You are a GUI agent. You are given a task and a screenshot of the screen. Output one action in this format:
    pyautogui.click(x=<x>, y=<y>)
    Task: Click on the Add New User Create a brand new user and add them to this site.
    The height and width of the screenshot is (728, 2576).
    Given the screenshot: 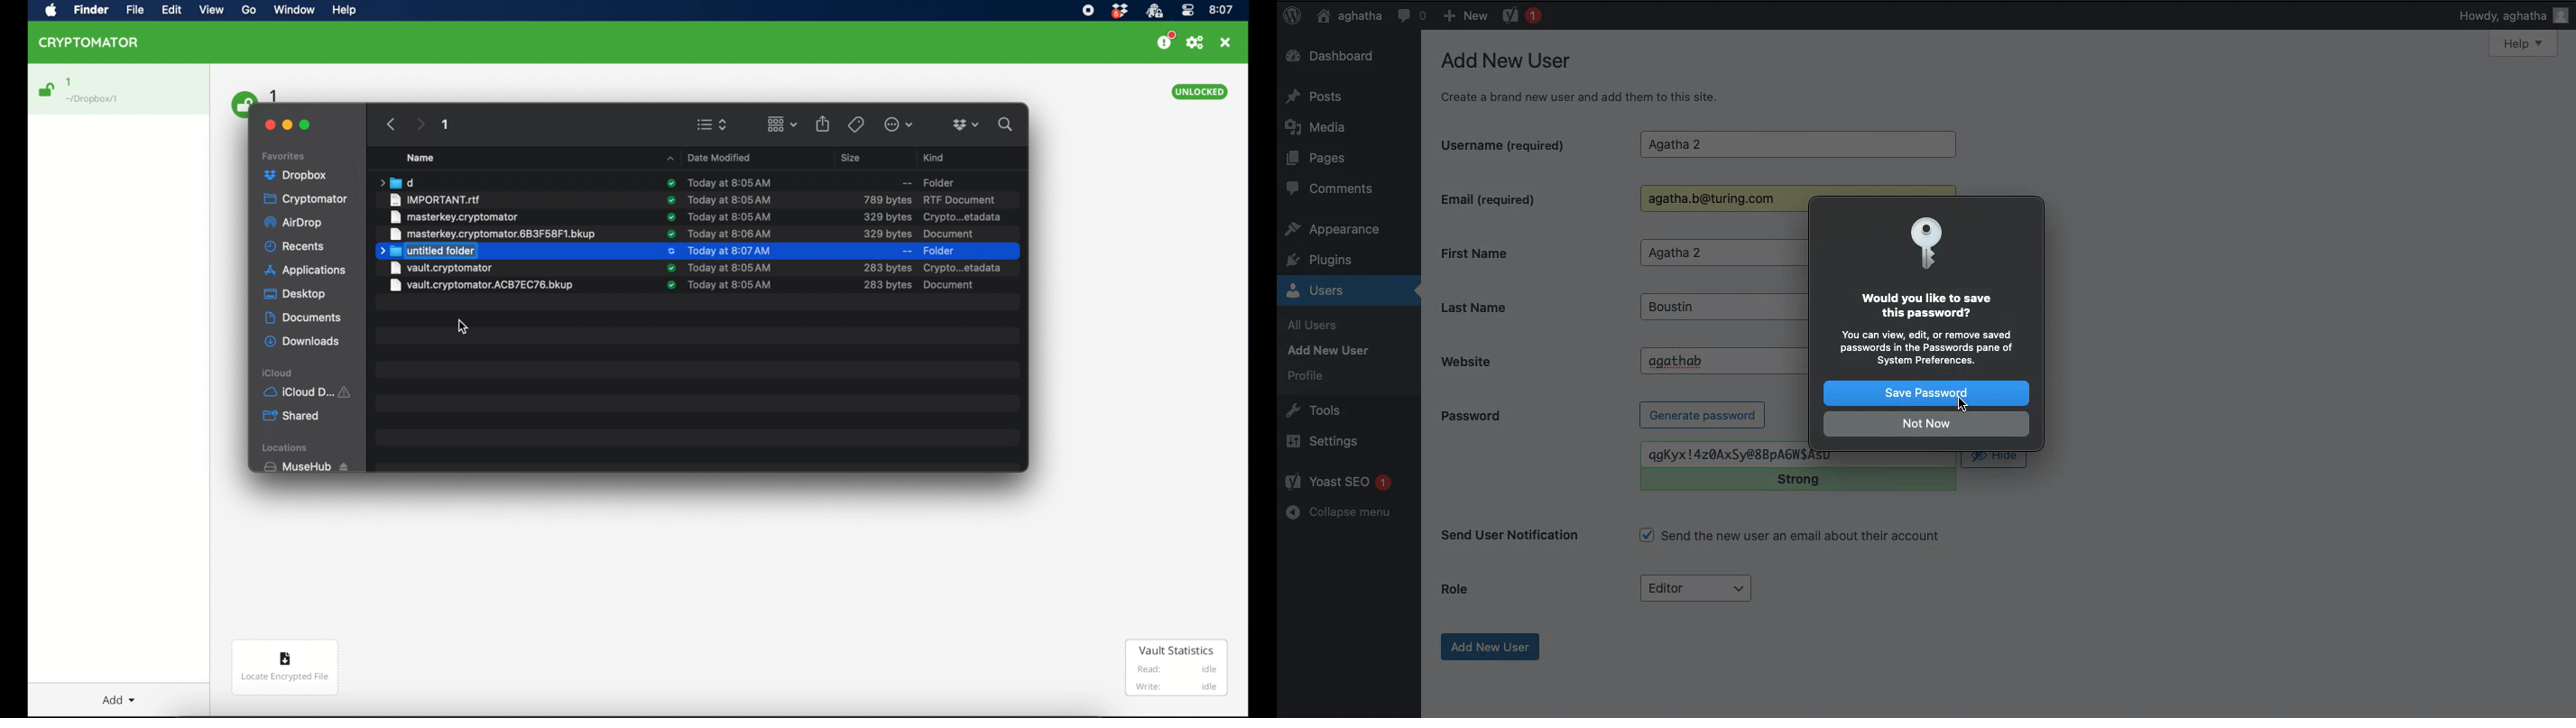 What is the action you would take?
    pyautogui.click(x=1579, y=80)
    